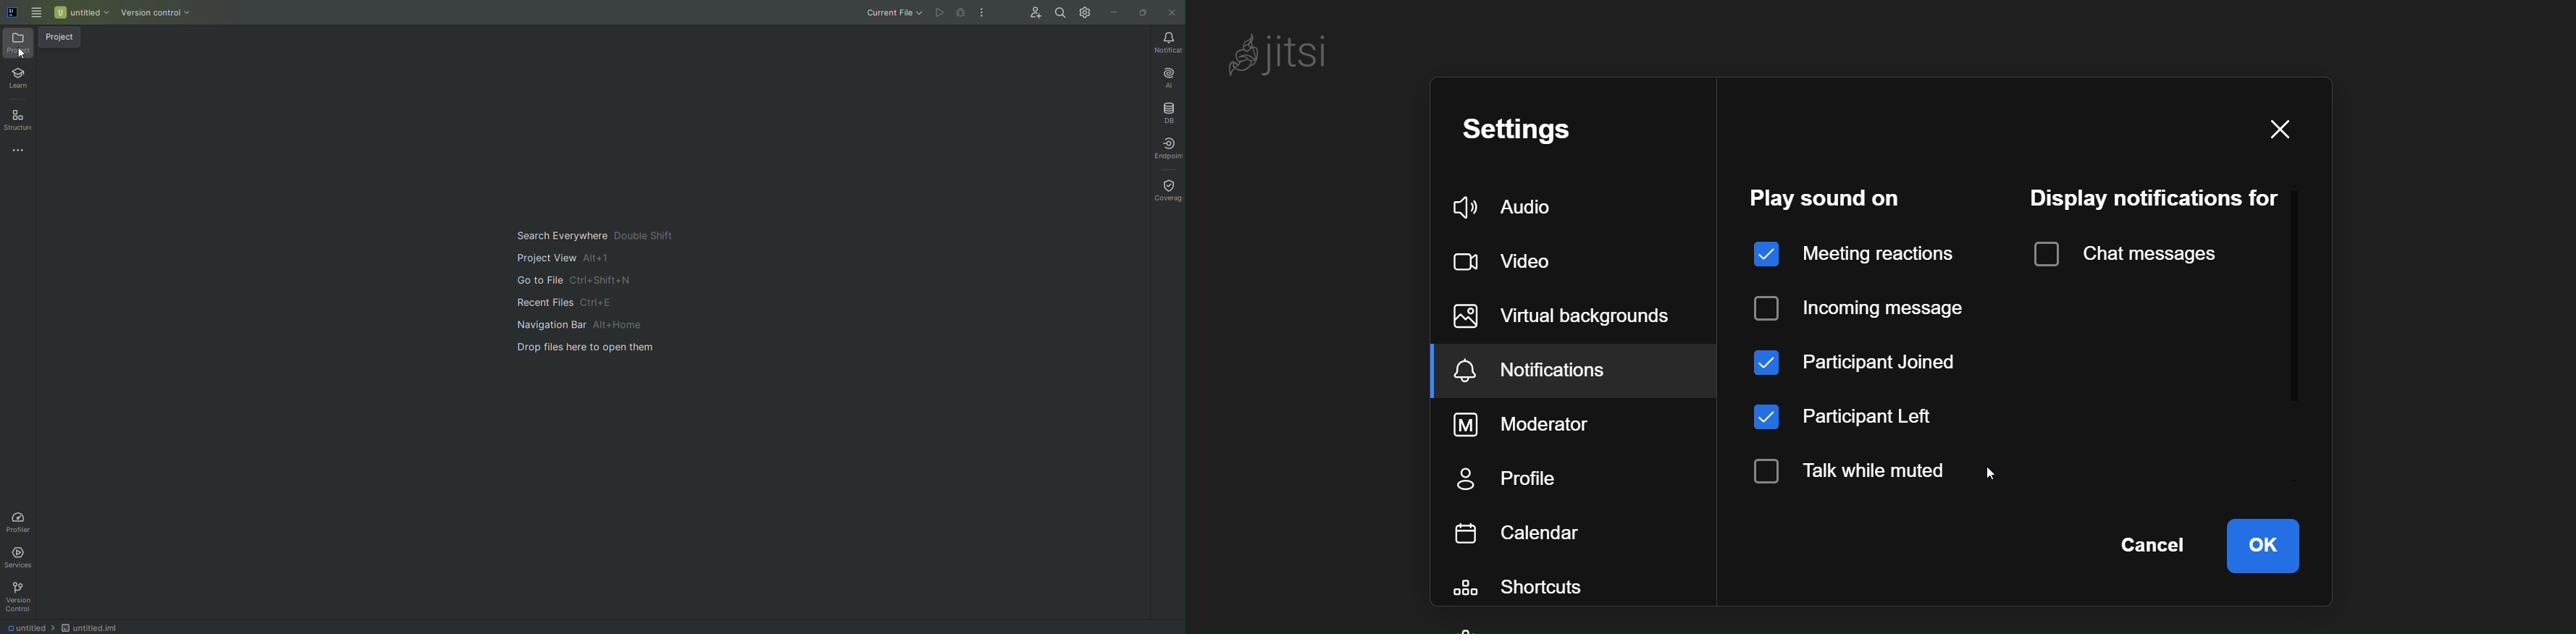 The width and height of the screenshot is (2576, 644). What do you see at coordinates (2283, 129) in the screenshot?
I see `close` at bounding box center [2283, 129].